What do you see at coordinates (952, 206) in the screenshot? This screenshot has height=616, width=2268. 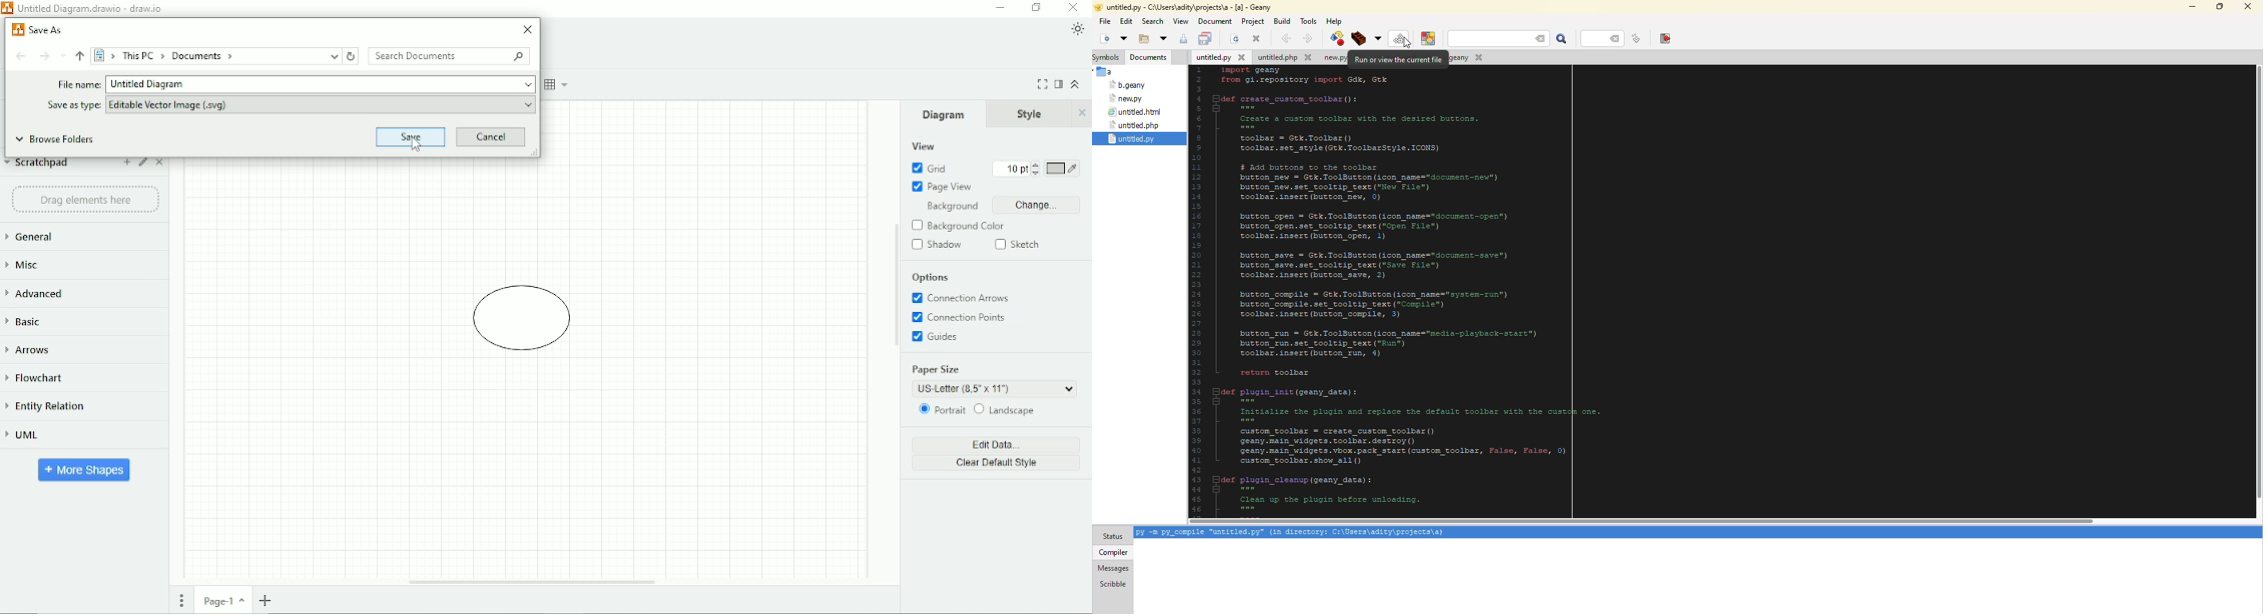 I see `Background` at bounding box center [952, 206].